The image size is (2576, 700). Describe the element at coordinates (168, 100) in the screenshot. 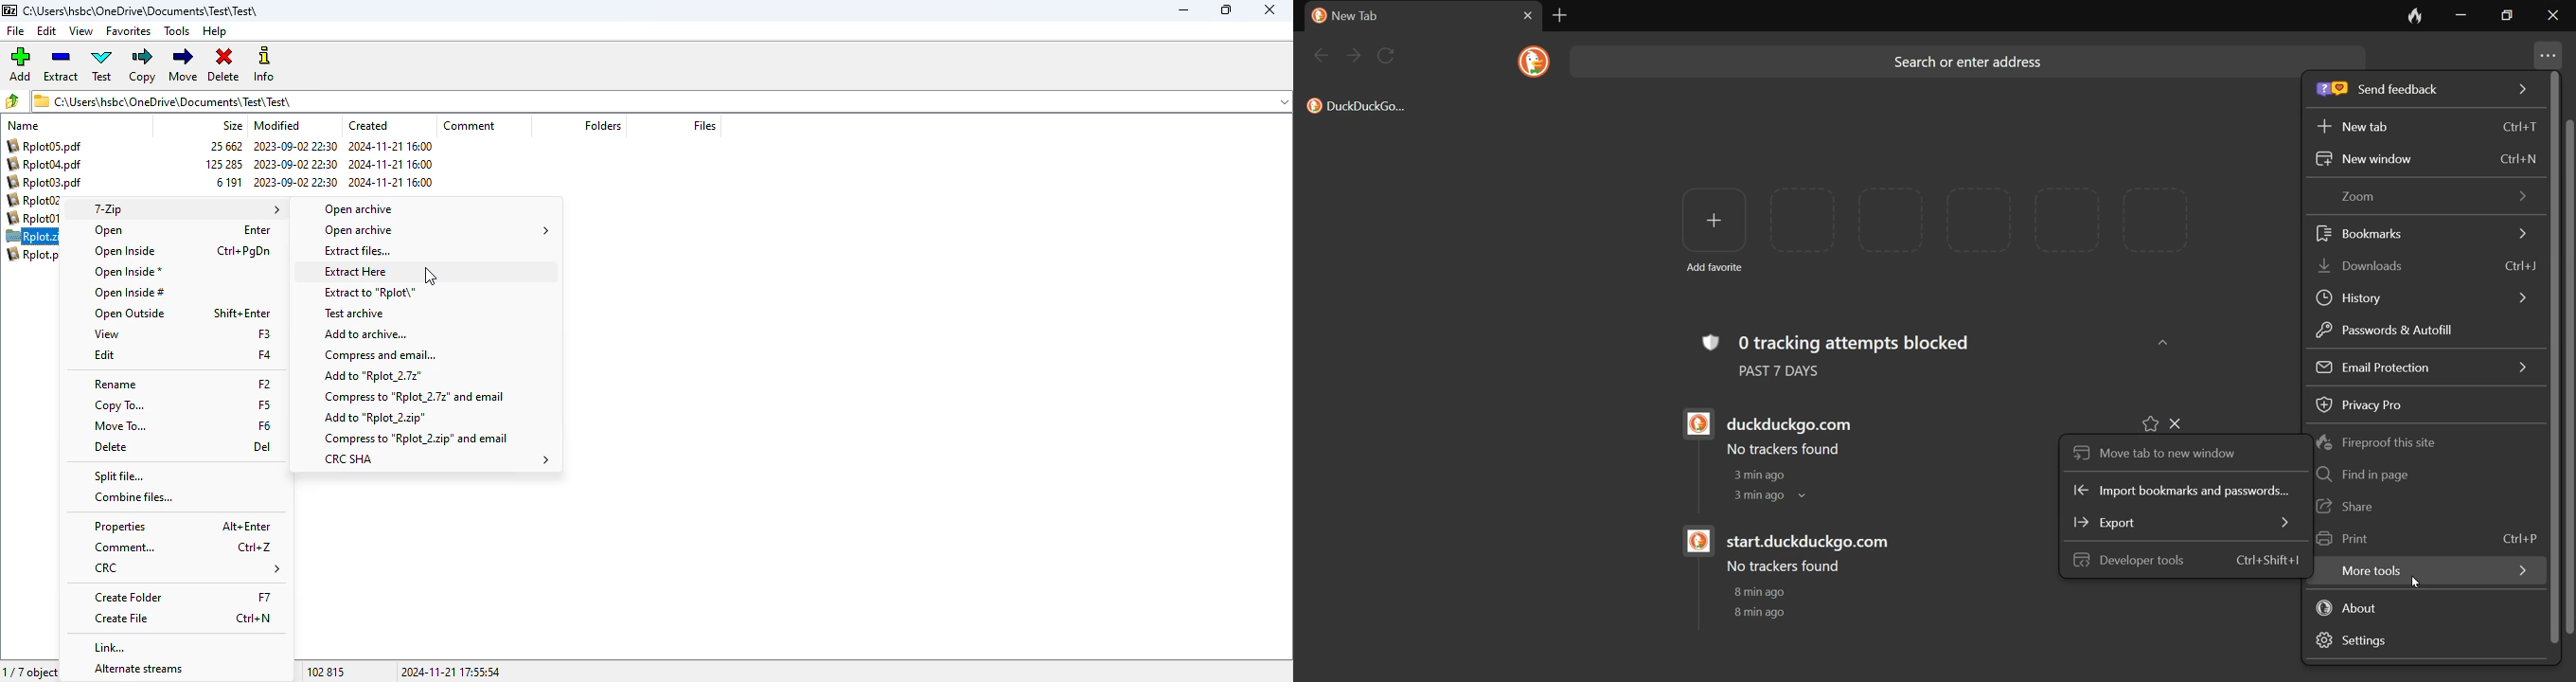

I see `| C:\Users\hsbc\OneDrive\Documents\ Test\ Test\` at that location.